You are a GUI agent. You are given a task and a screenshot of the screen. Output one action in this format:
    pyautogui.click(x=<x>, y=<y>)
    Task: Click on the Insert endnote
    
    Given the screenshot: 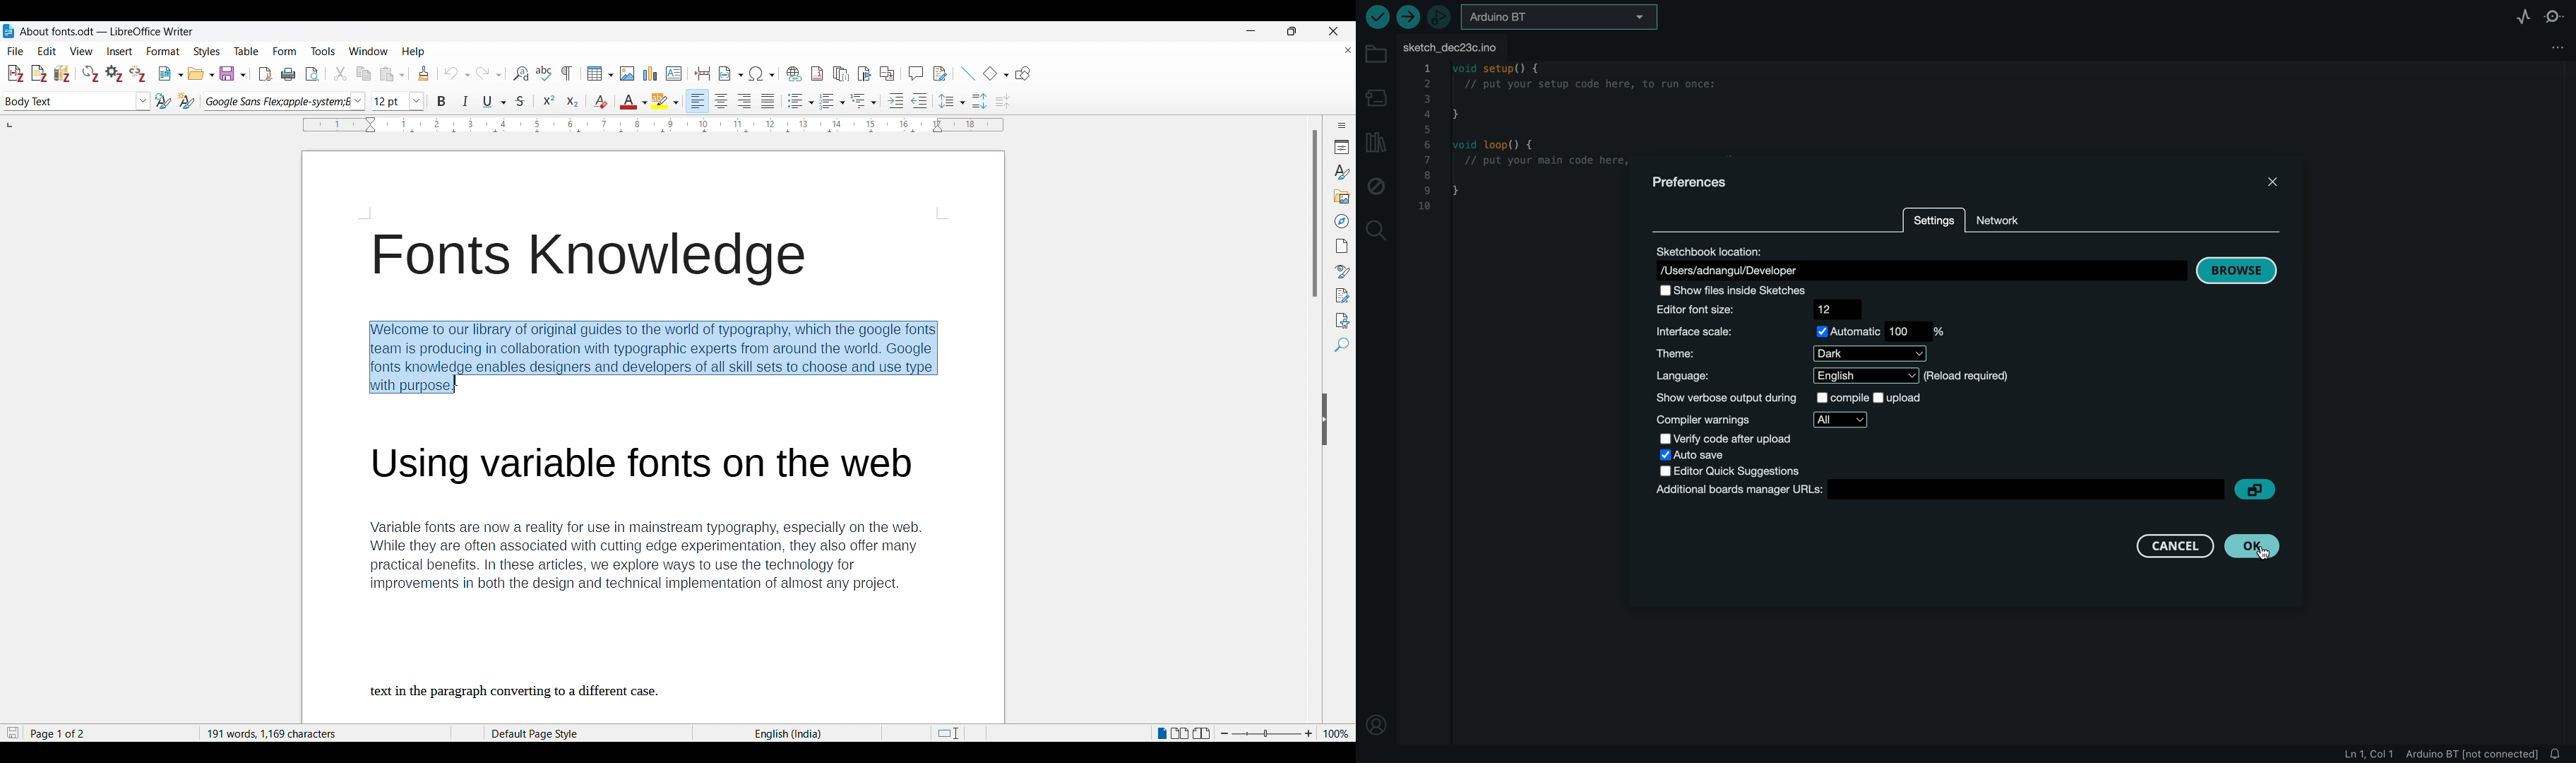 What is the action you would take?
    pyautogui.click(x=841, y=73)
    